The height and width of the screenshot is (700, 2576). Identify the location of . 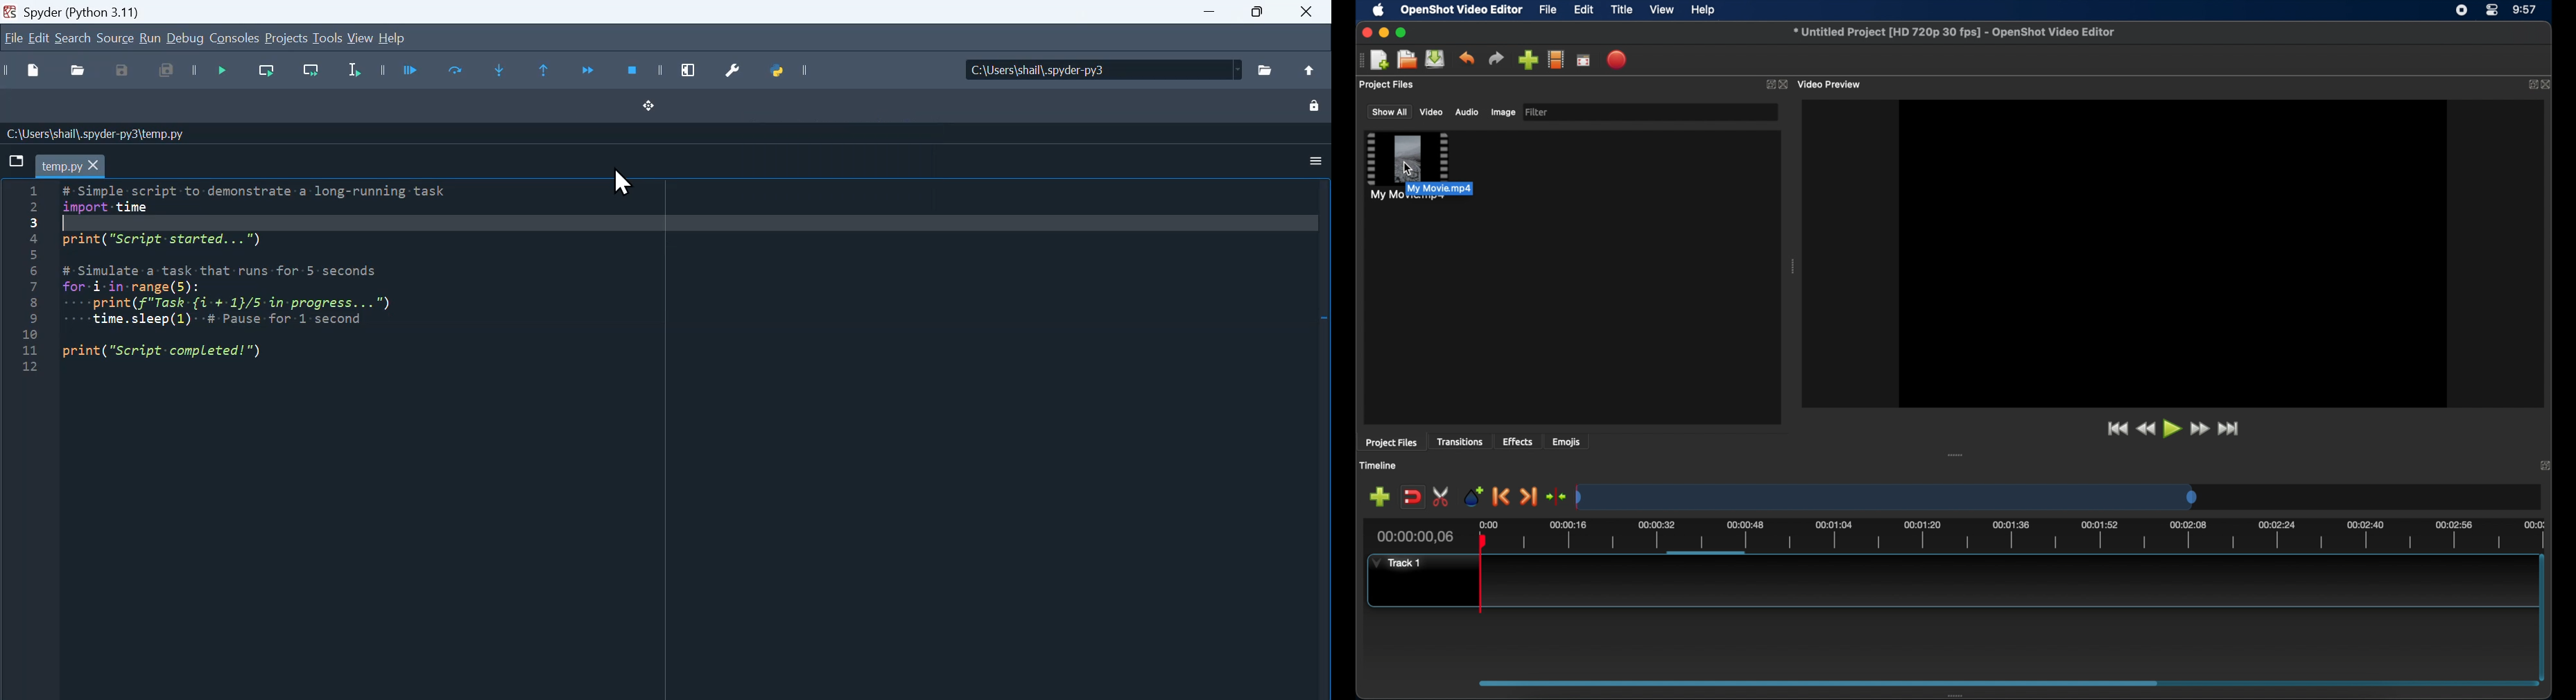
(1200, 14).